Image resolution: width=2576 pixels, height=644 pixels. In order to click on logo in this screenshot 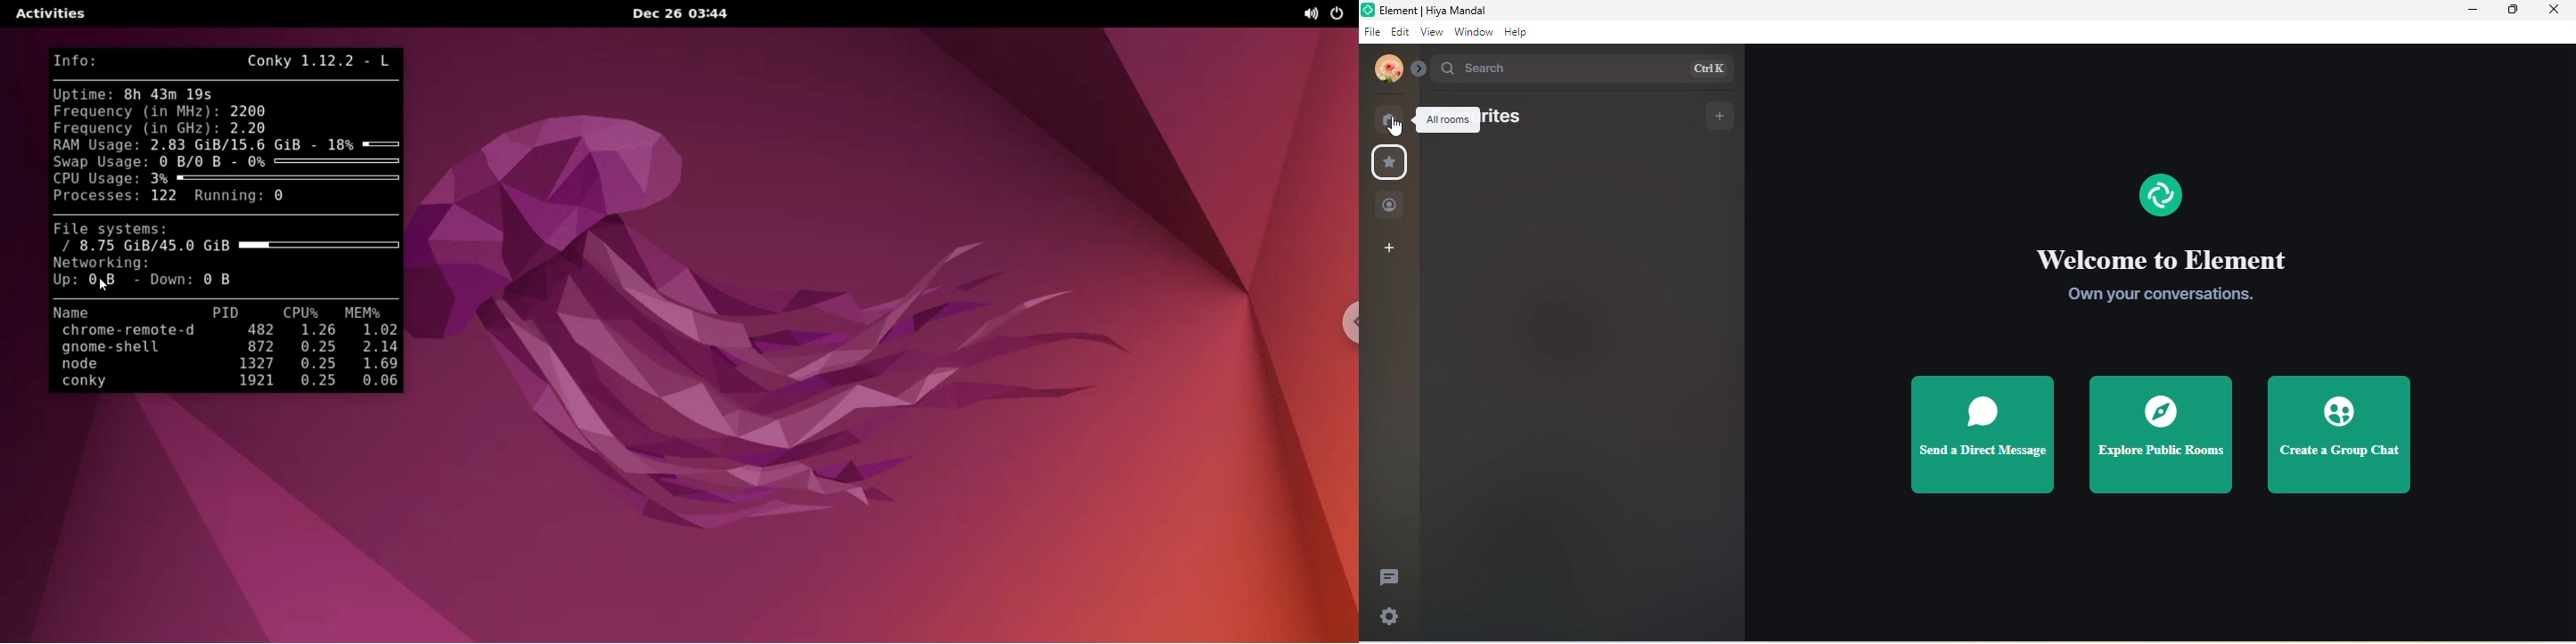, I will do `click(2160, 195)`.